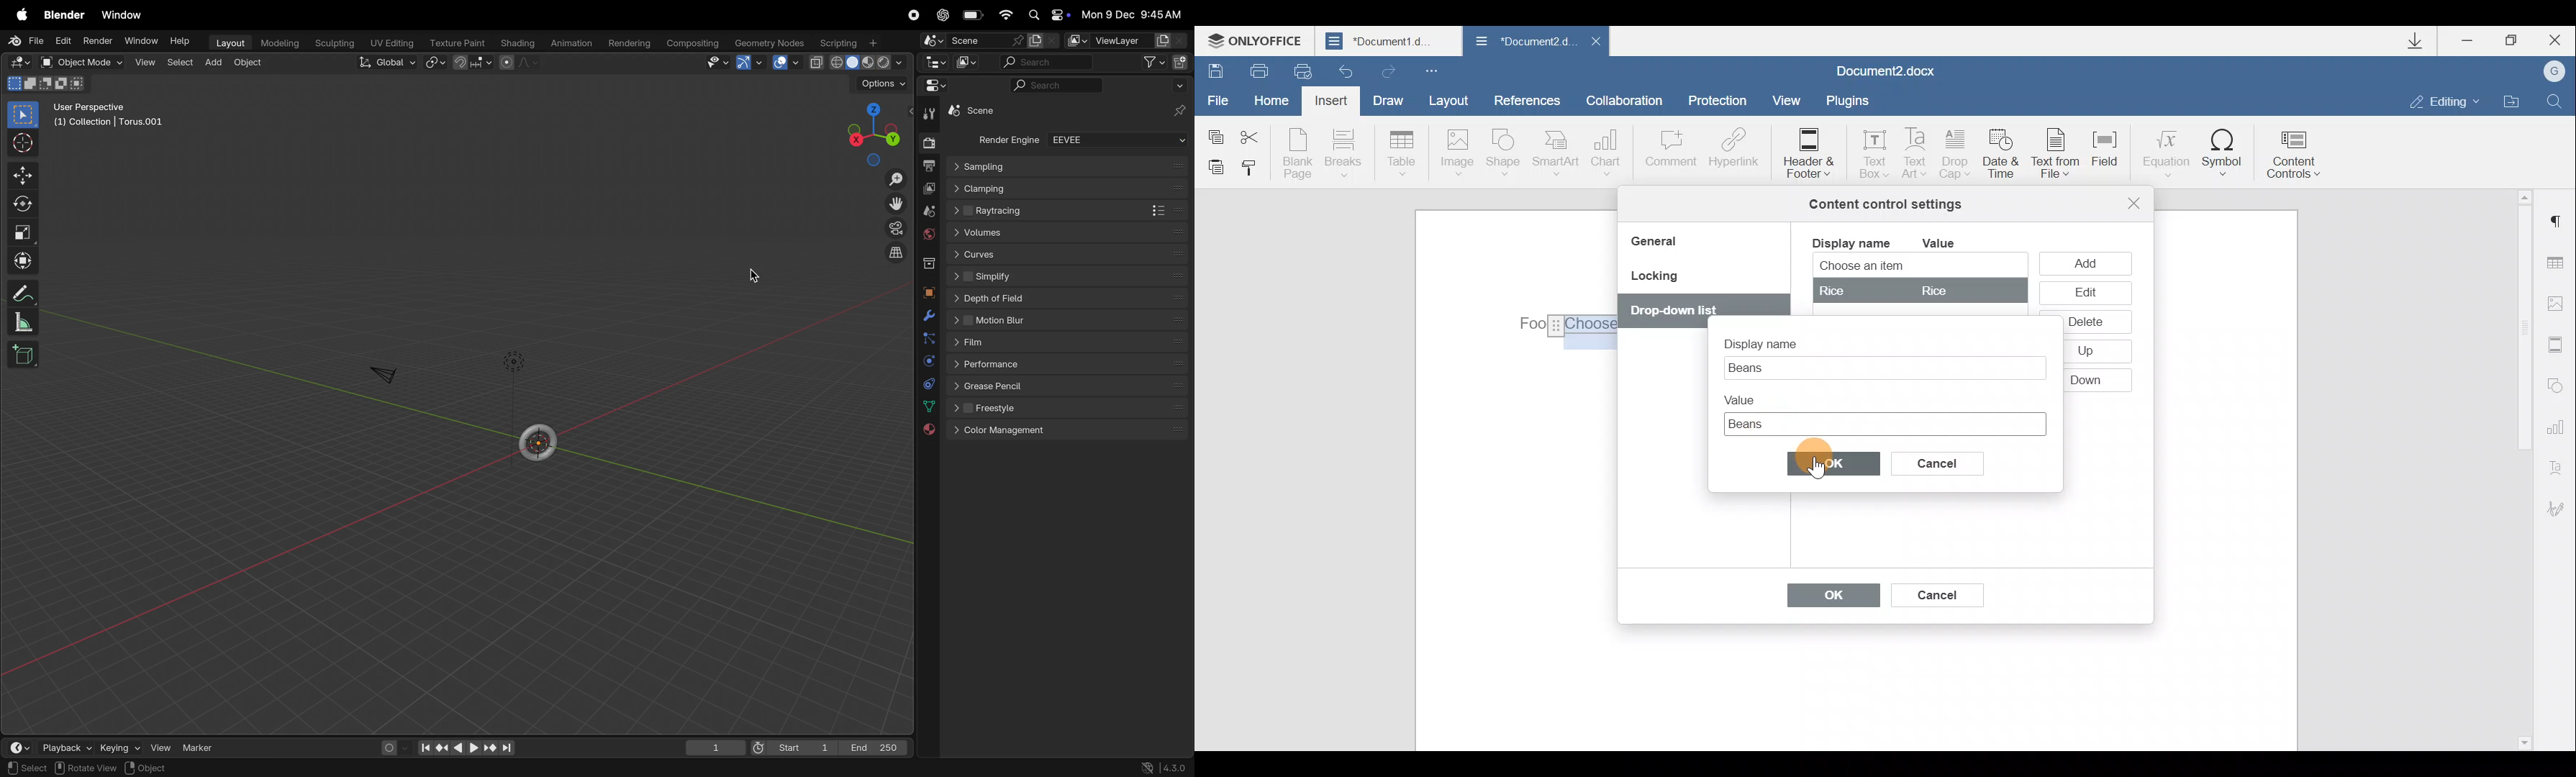  I want to click on flim, so click(1068, 343).